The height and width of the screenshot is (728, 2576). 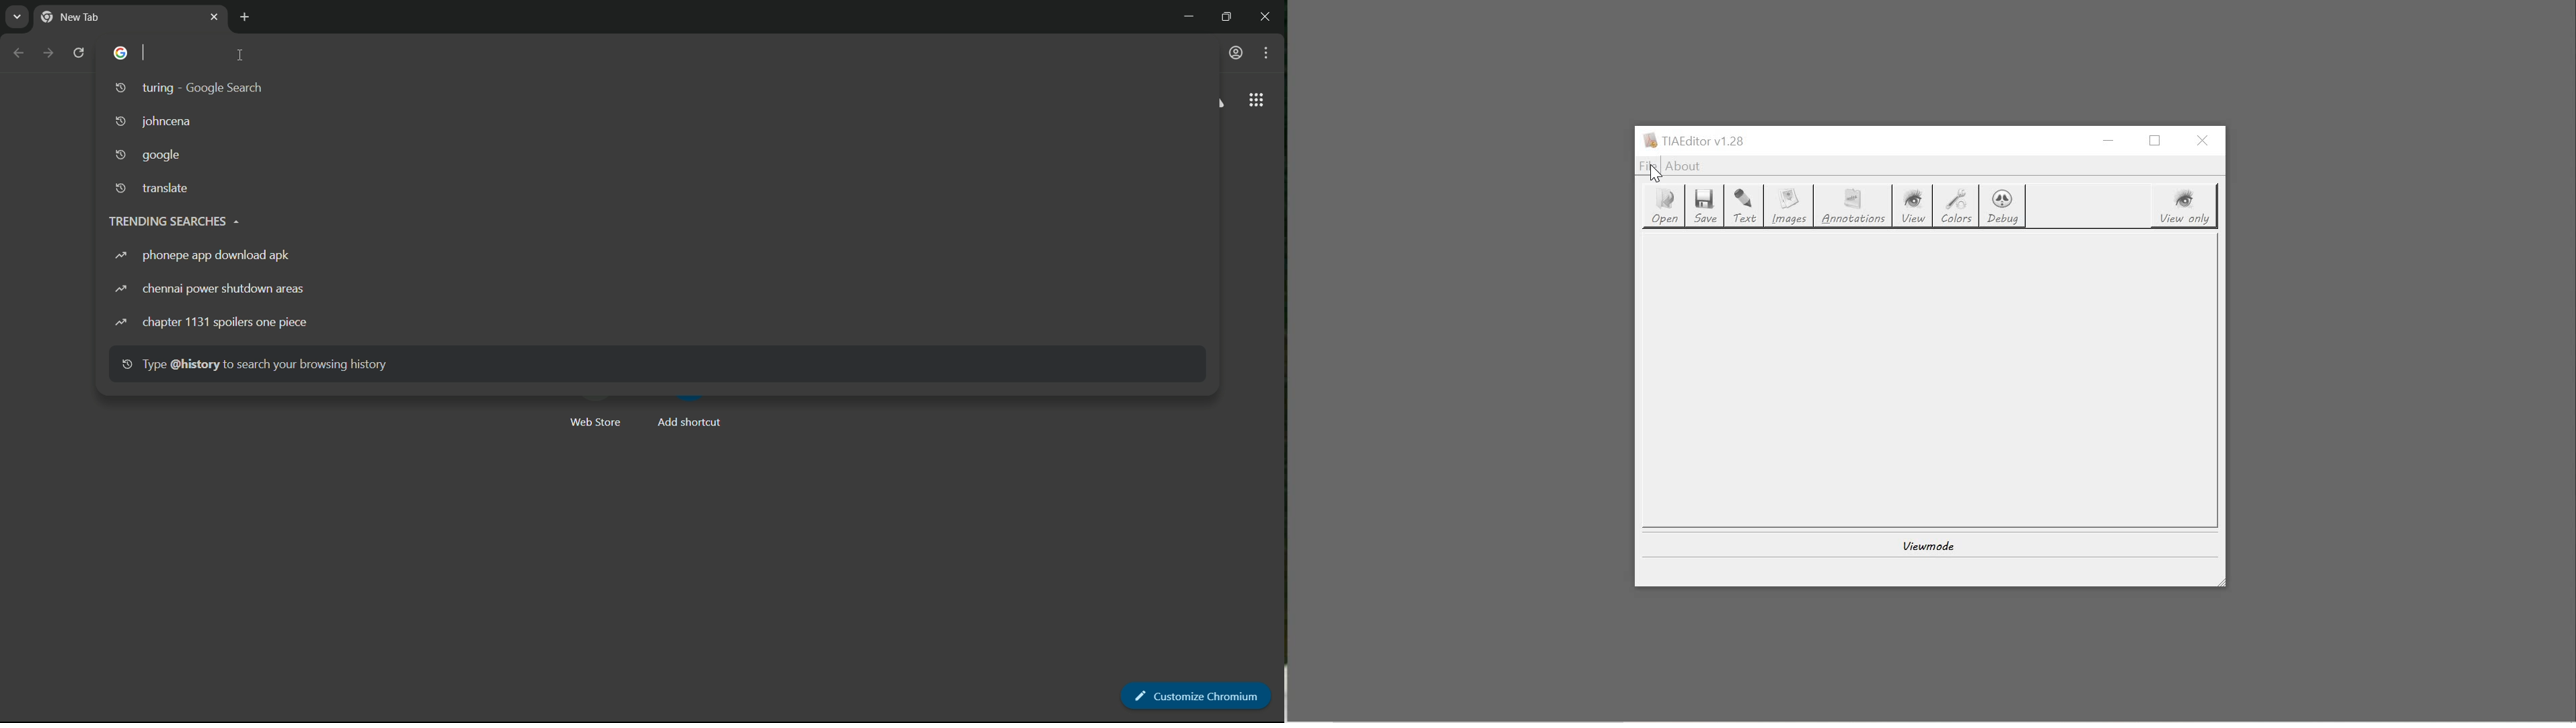 What do you see at coordinates (48, 52) in the screenshot?
I see `forward` at bounding box center [48, 52].